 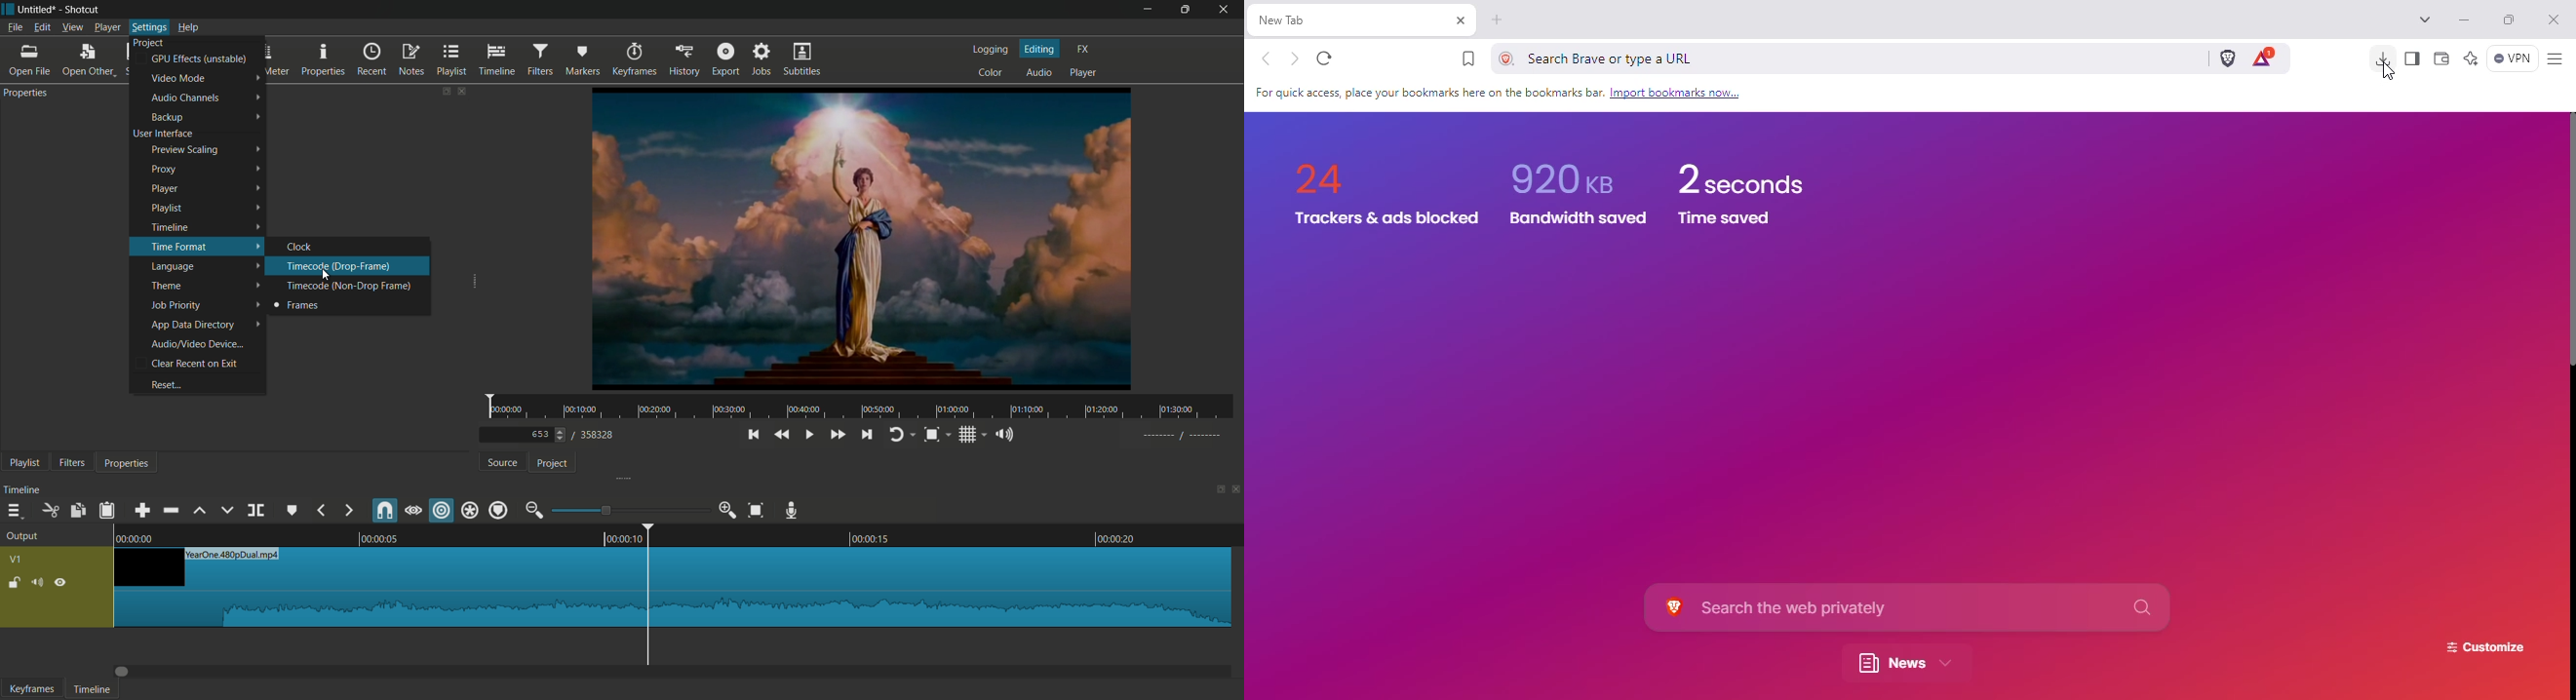 I want to click on properties, so click(x=25, y=93).